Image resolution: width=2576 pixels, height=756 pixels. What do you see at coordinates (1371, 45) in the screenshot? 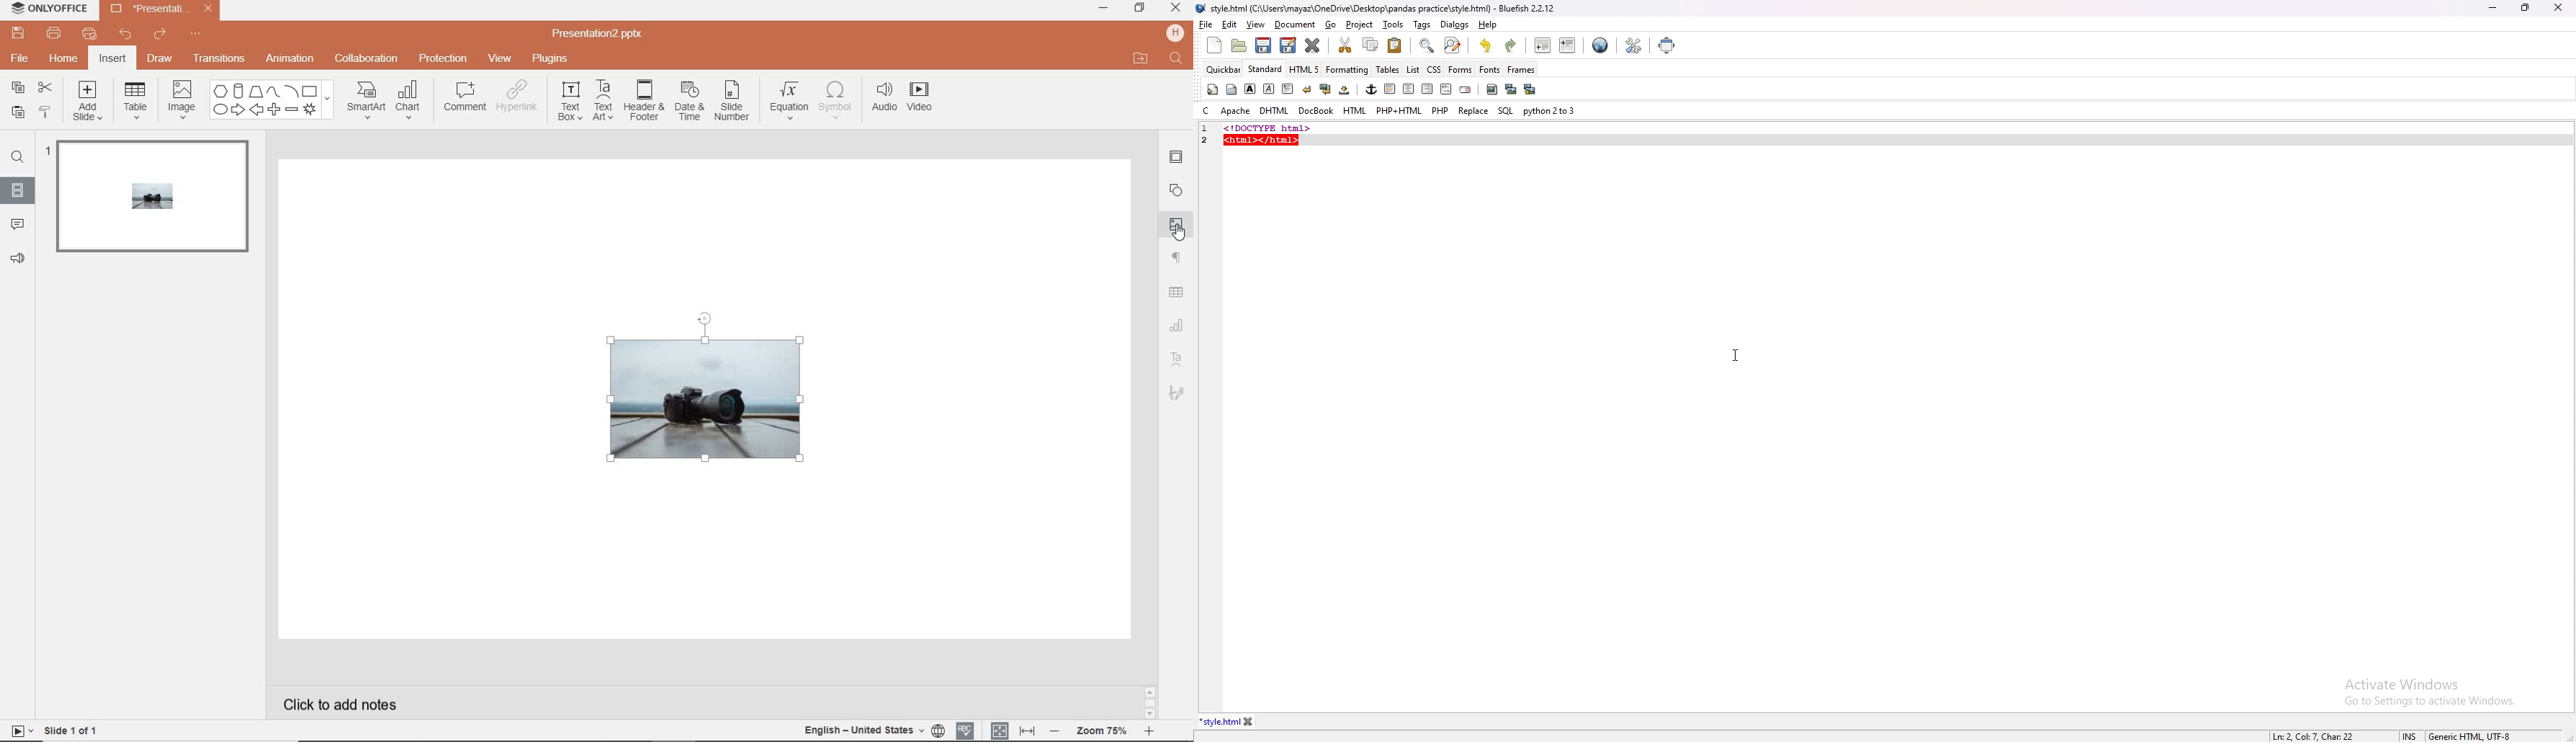
I see `copy` at bounding box center [1371, 45].